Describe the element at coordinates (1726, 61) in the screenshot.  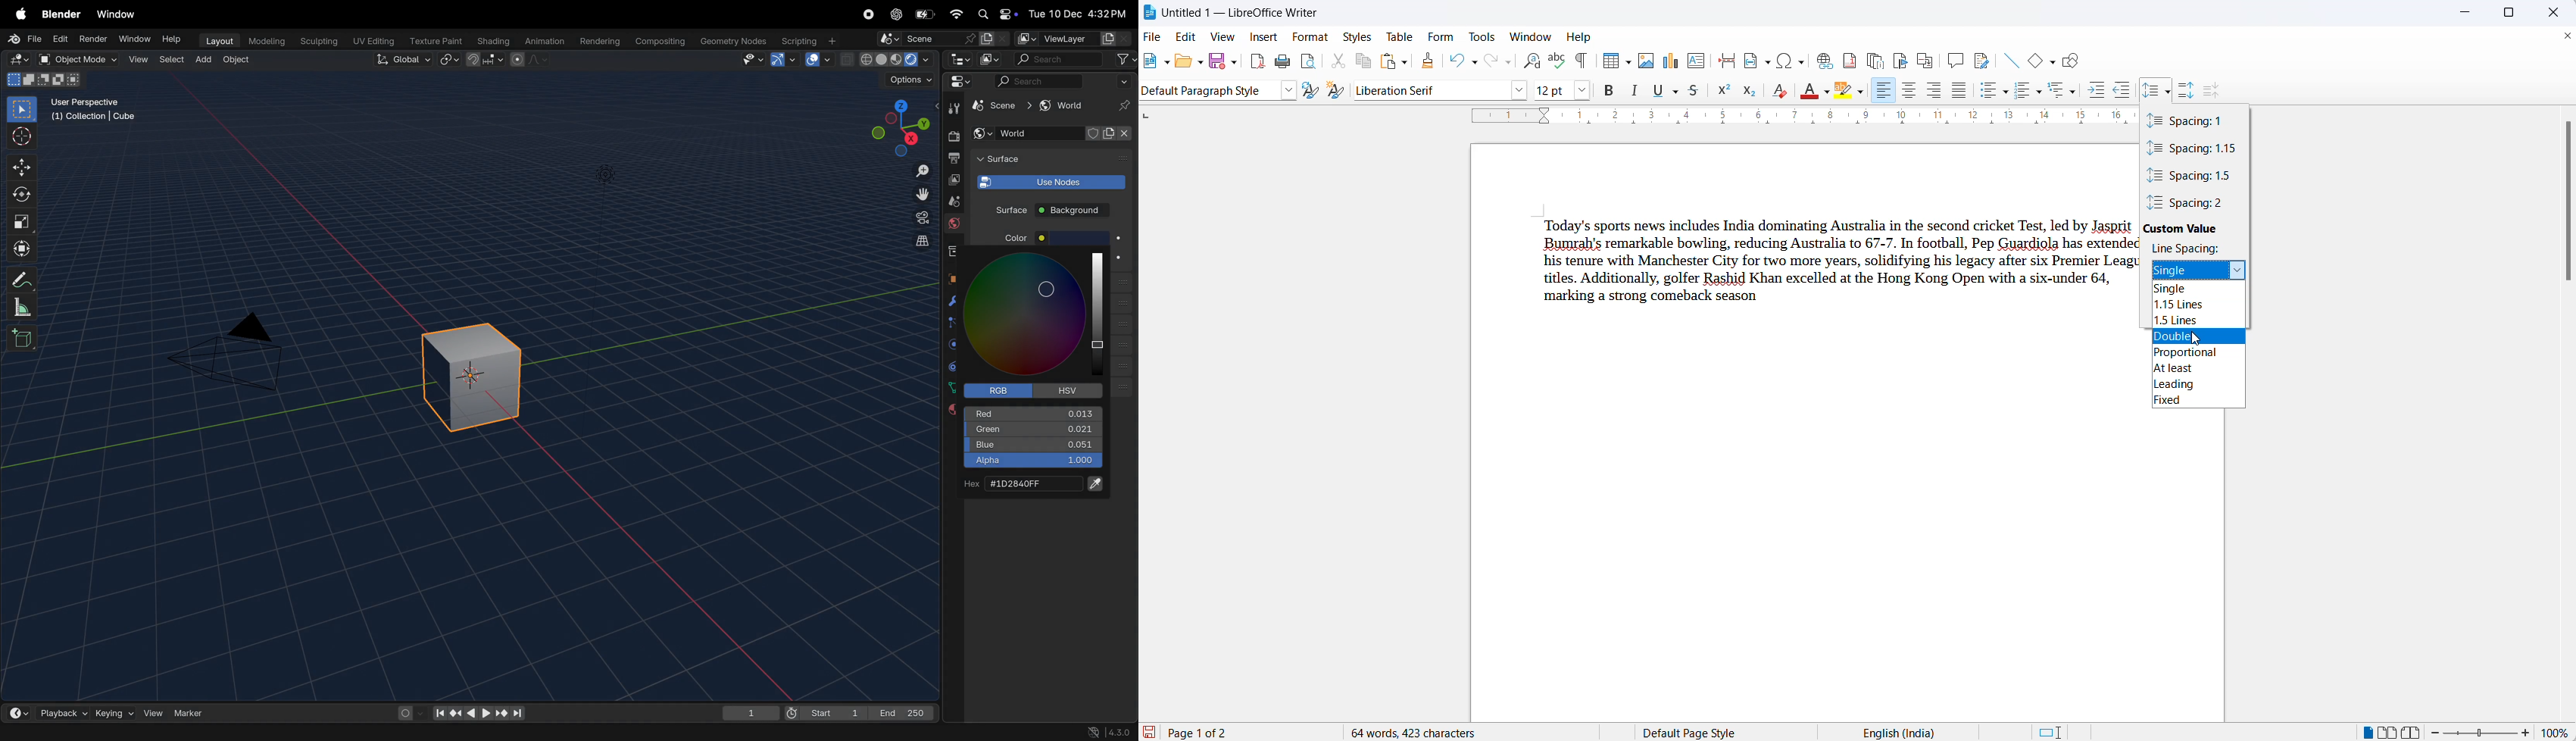
I see `page break` at that location.